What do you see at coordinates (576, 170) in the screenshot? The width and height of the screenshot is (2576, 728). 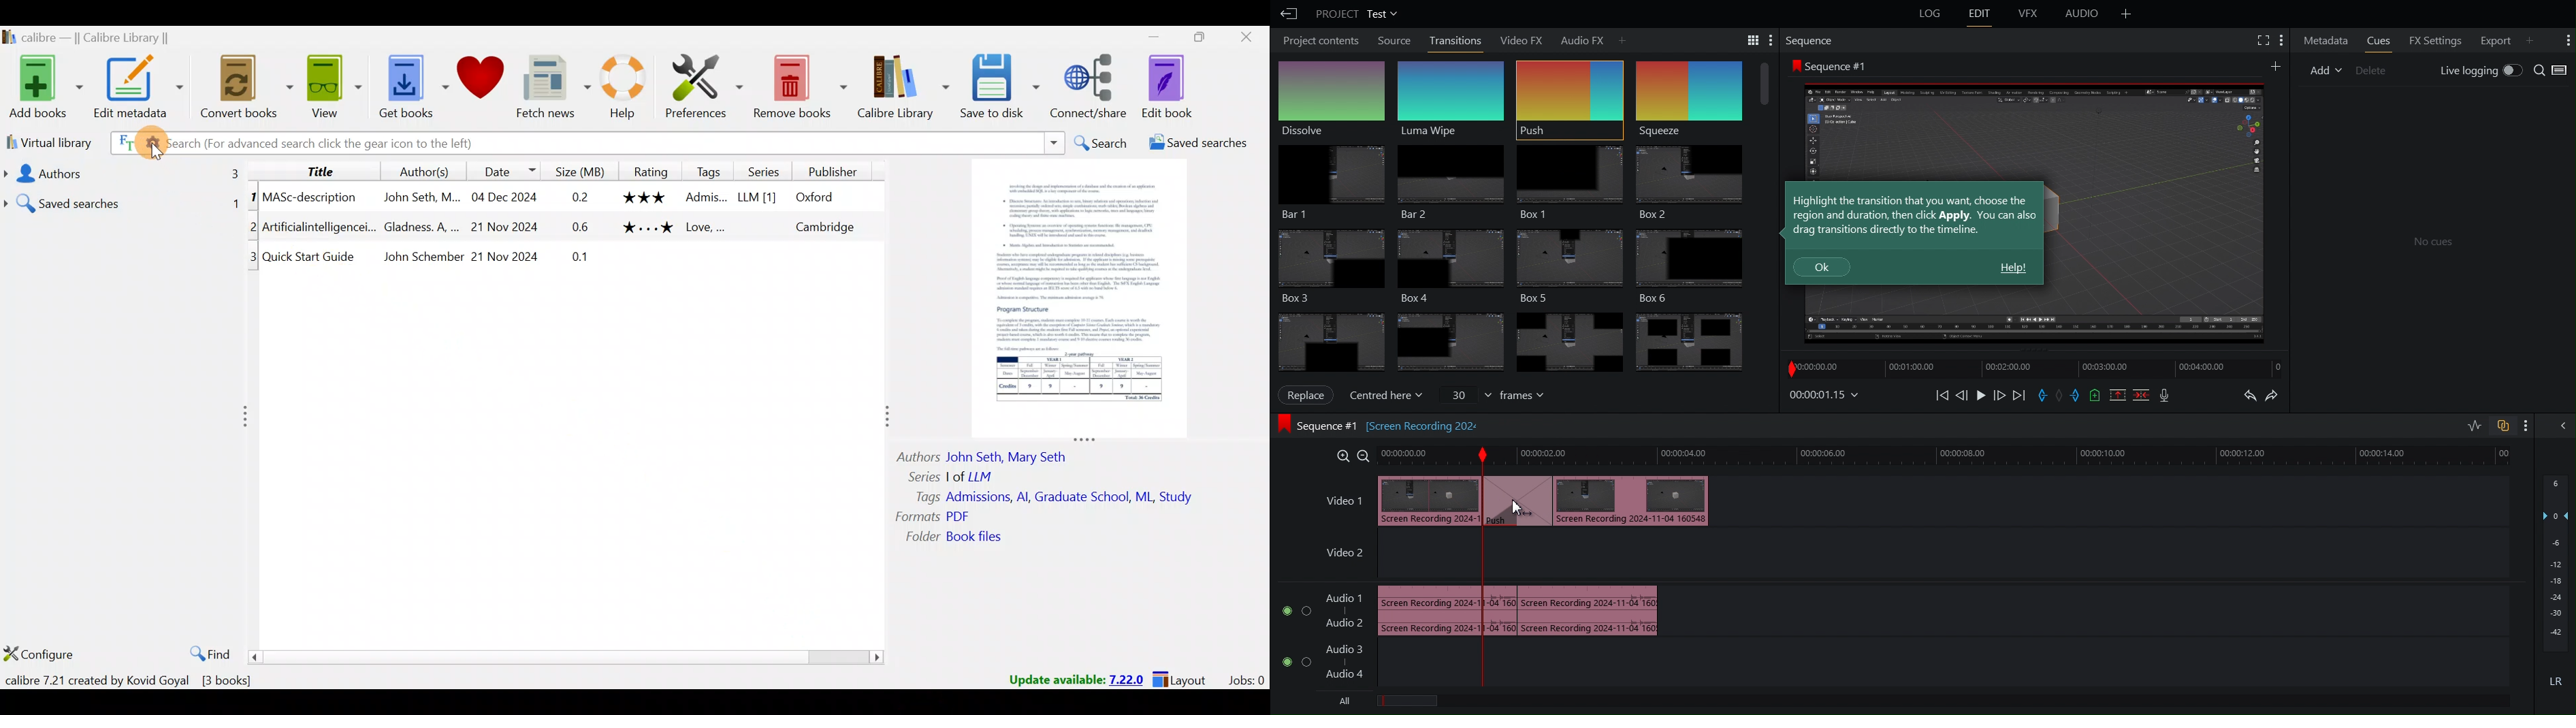 I see `Size` at bounding box center [576, 170].